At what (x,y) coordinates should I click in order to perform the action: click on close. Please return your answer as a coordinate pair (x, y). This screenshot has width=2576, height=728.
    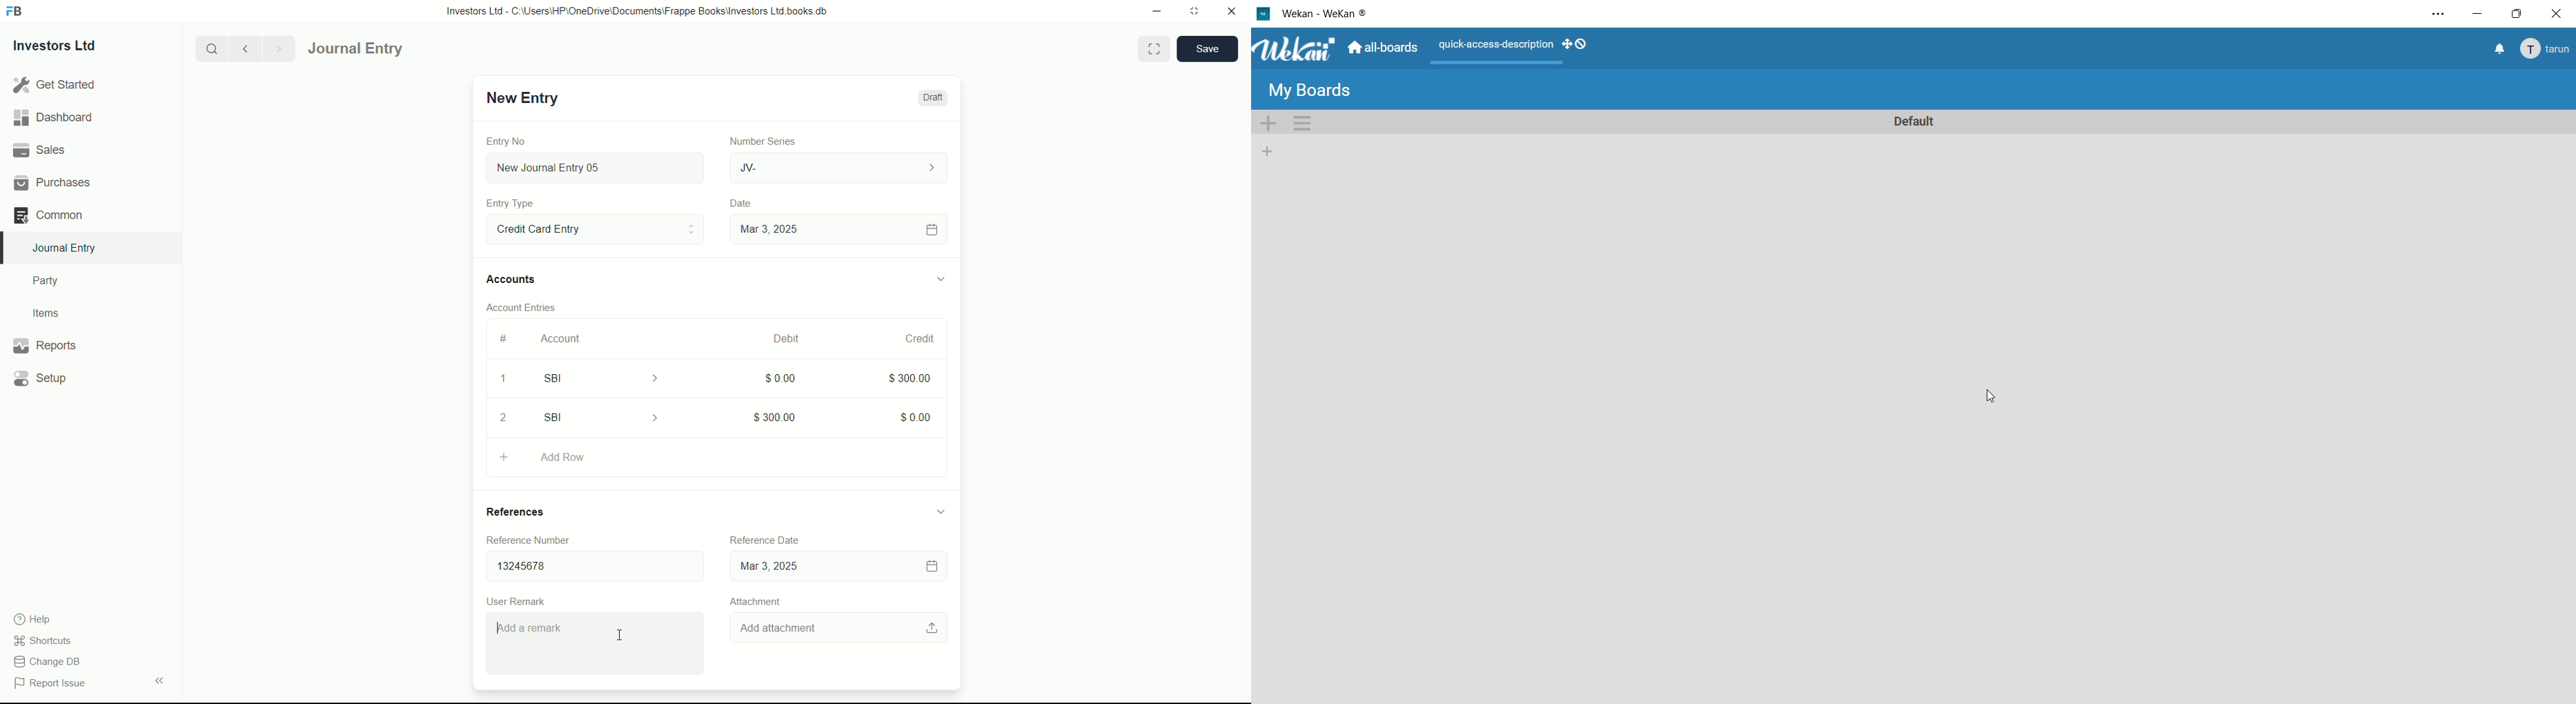
    Looking at the image, I should click on (2555, 12).